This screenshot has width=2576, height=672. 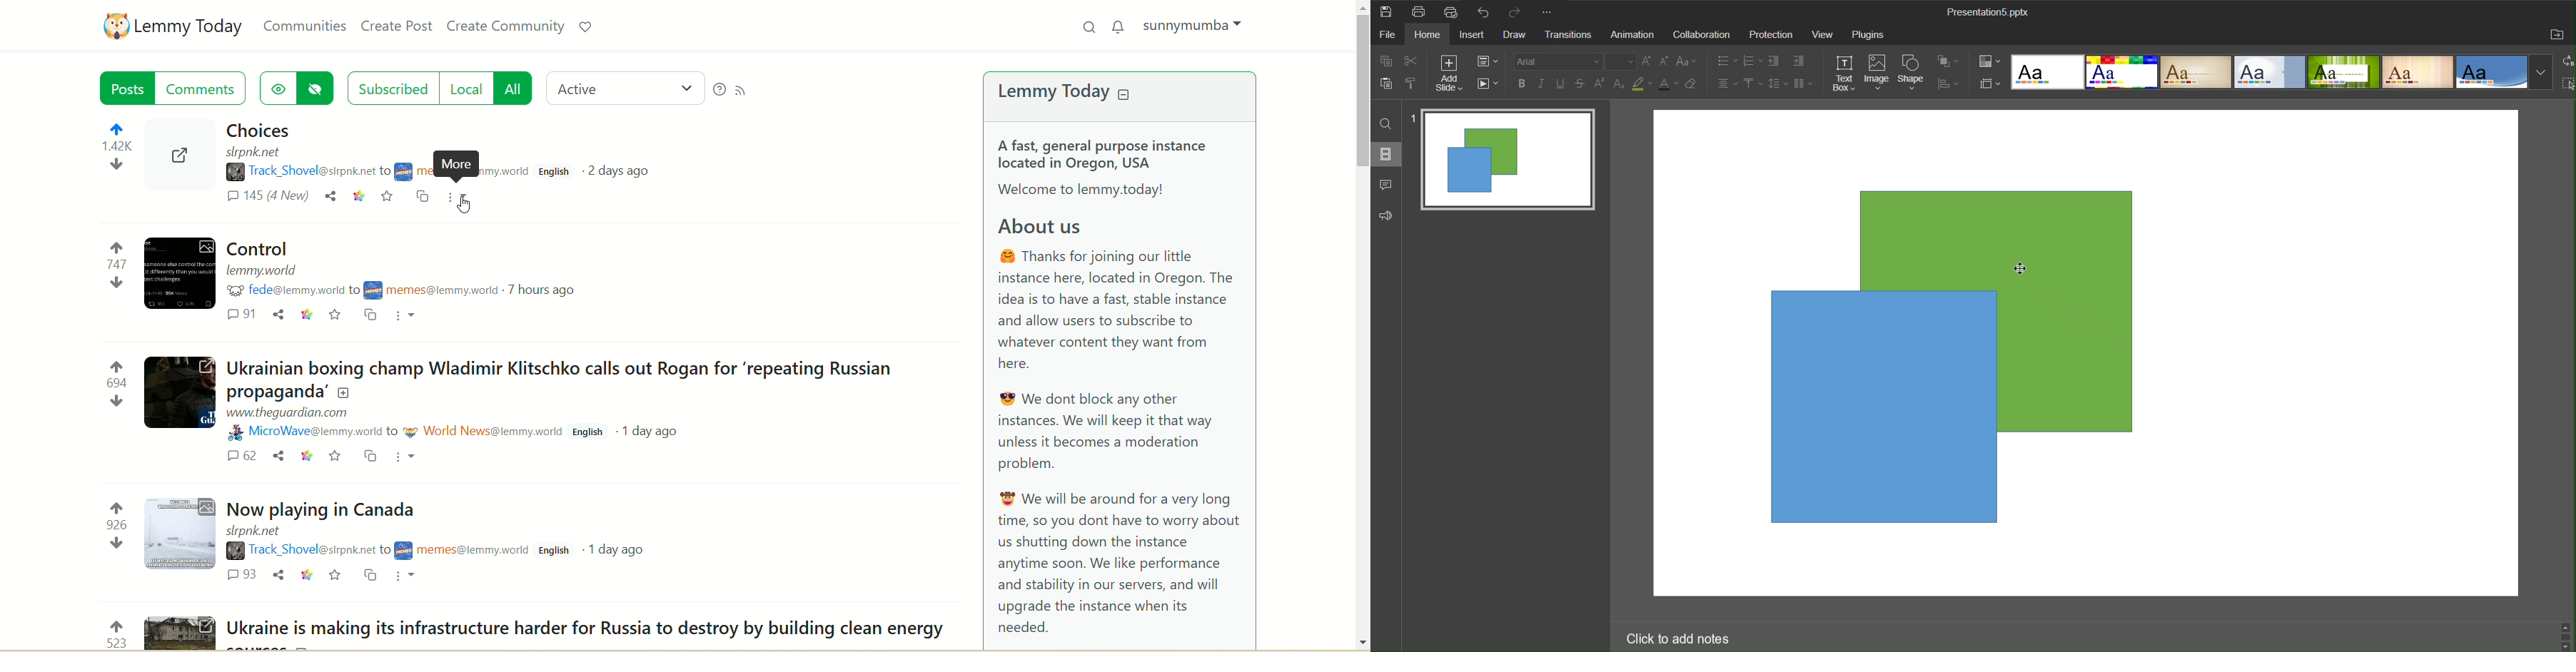 What do you see at coordinates (586, 629) in the screenshot?
I see `Post on "Ukraine is making its infrastructure harder for Russia to destroy by building clean energy"` at bounding box center [586, 629].